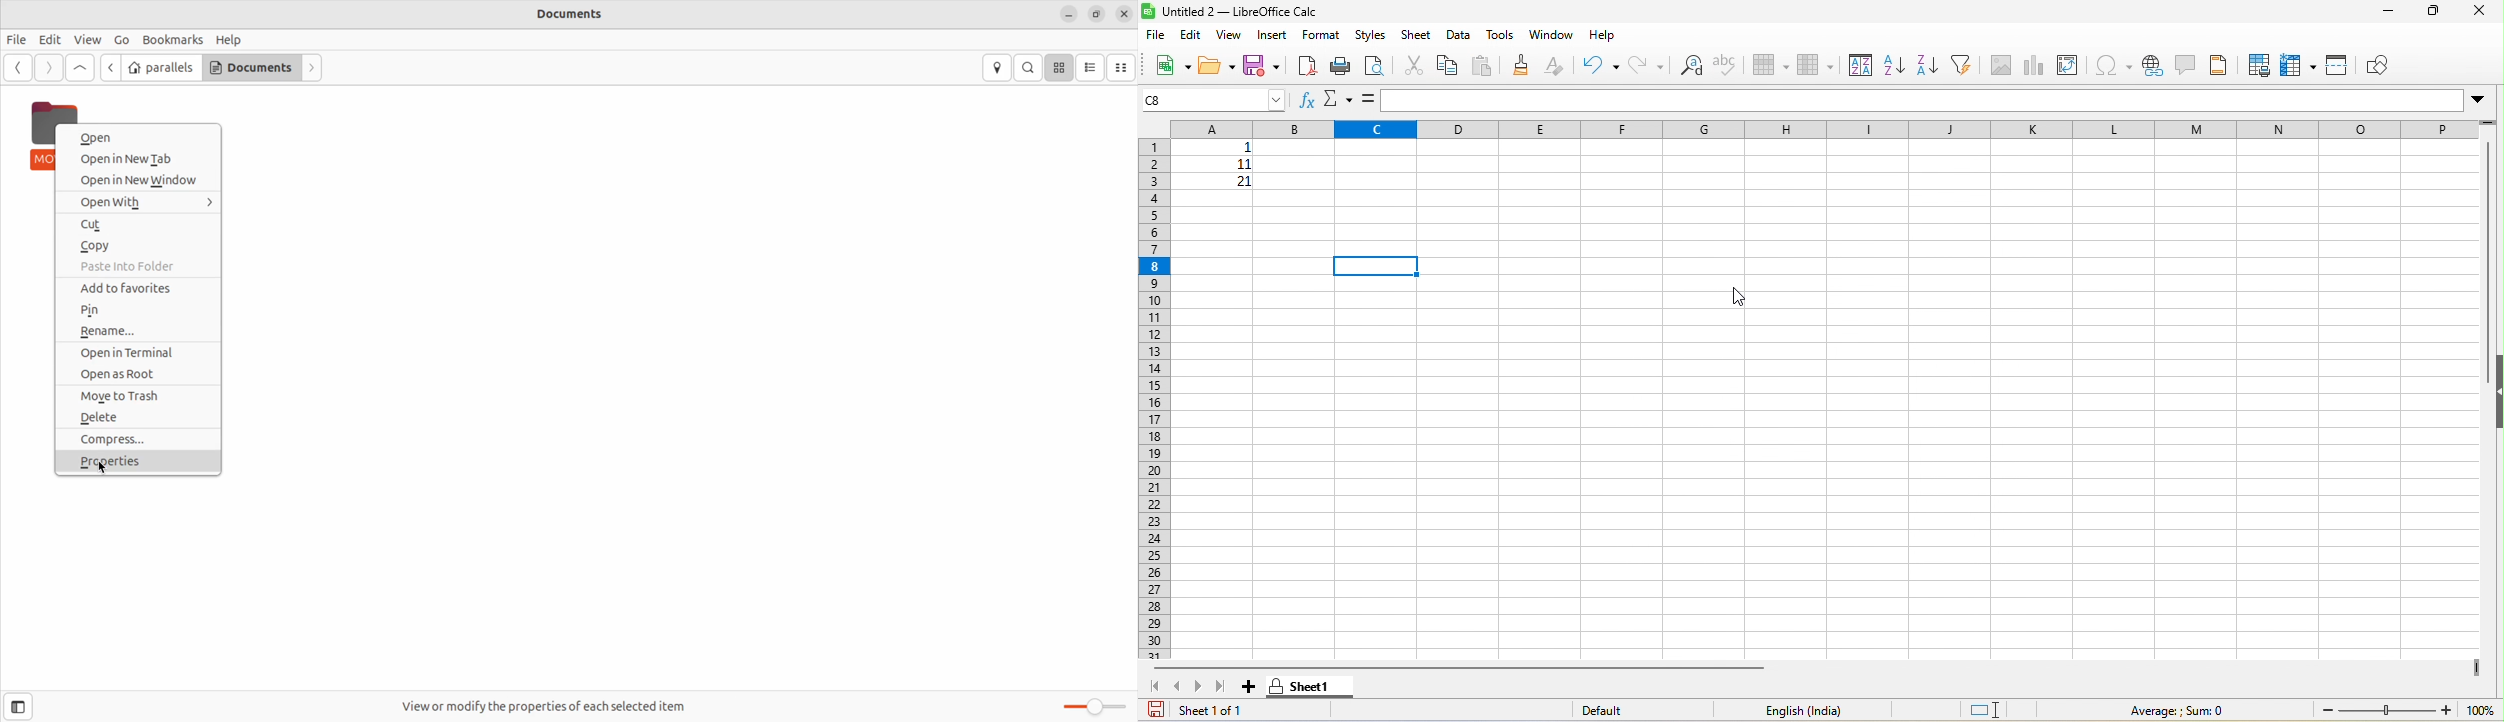  What do you see at coordinates (1655, 65) in the screenshot?
I see `redo` at bounding box center [1655, 65].